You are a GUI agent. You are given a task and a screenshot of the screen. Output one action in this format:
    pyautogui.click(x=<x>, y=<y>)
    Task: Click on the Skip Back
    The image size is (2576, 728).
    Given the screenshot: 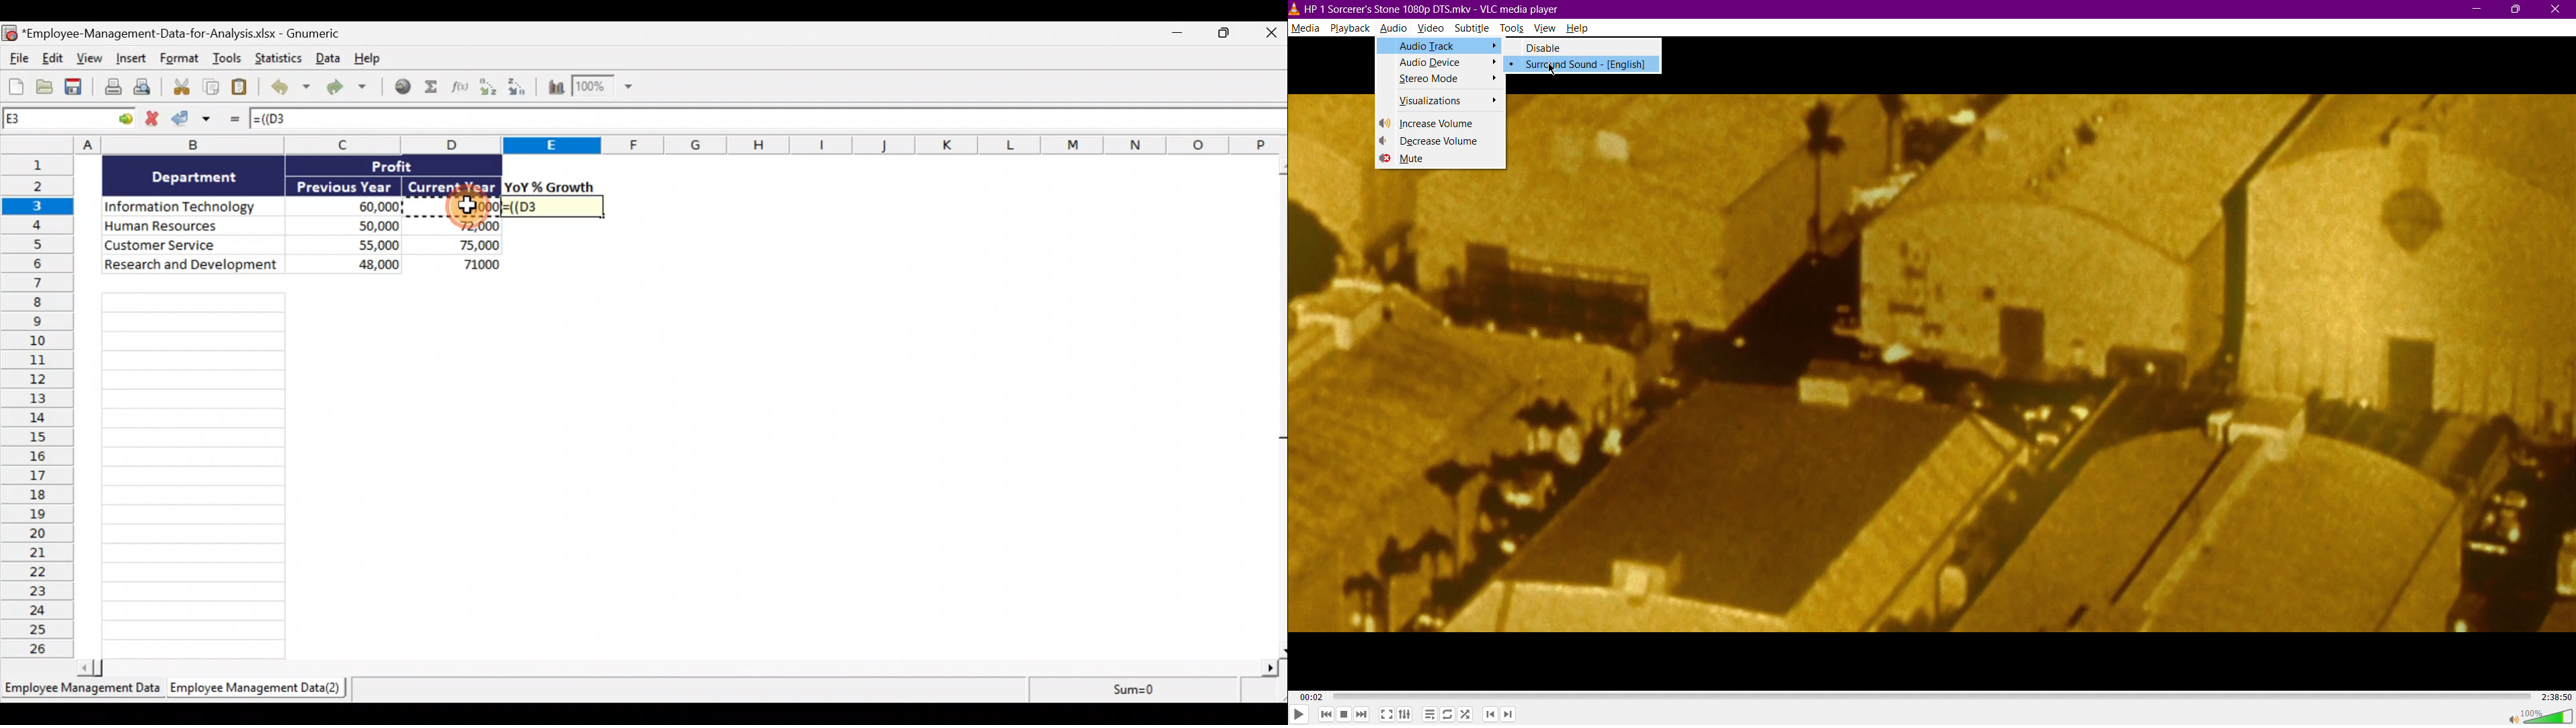 What is the action you would take?
    pyautogui.click(x=1326, y=715)
    